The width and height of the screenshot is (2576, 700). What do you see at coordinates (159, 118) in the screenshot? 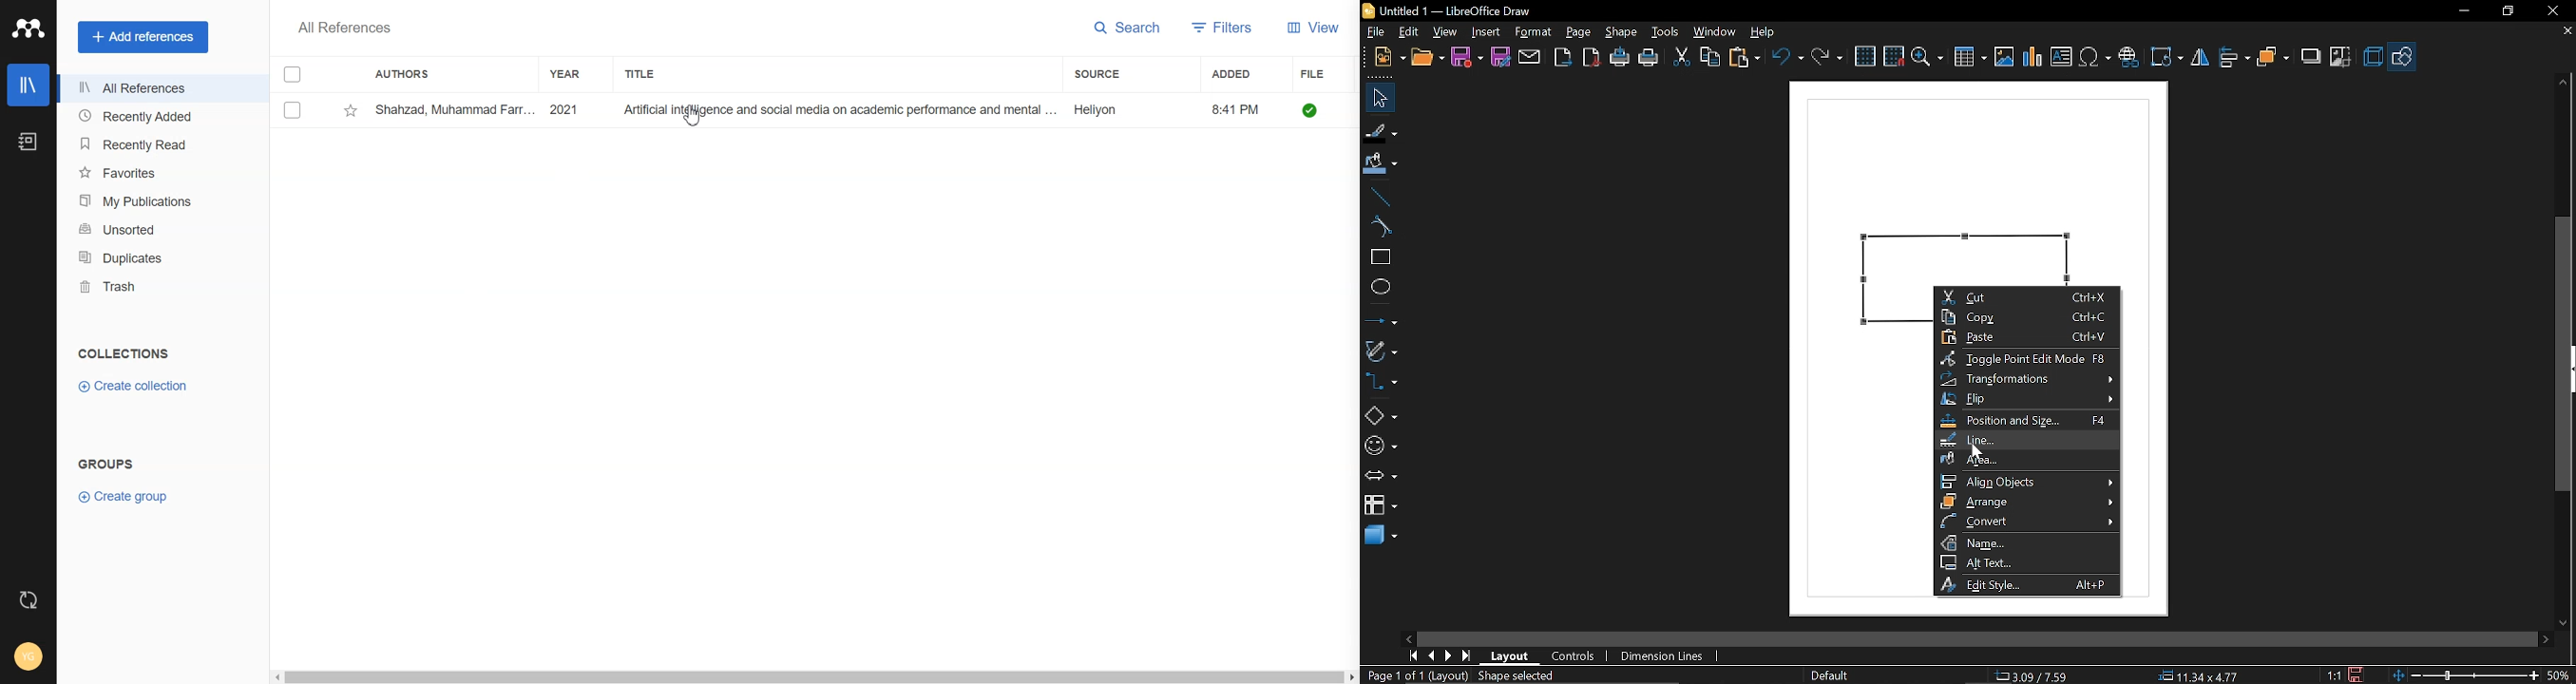
I see `Recently added` at bounding box center [159, 118].